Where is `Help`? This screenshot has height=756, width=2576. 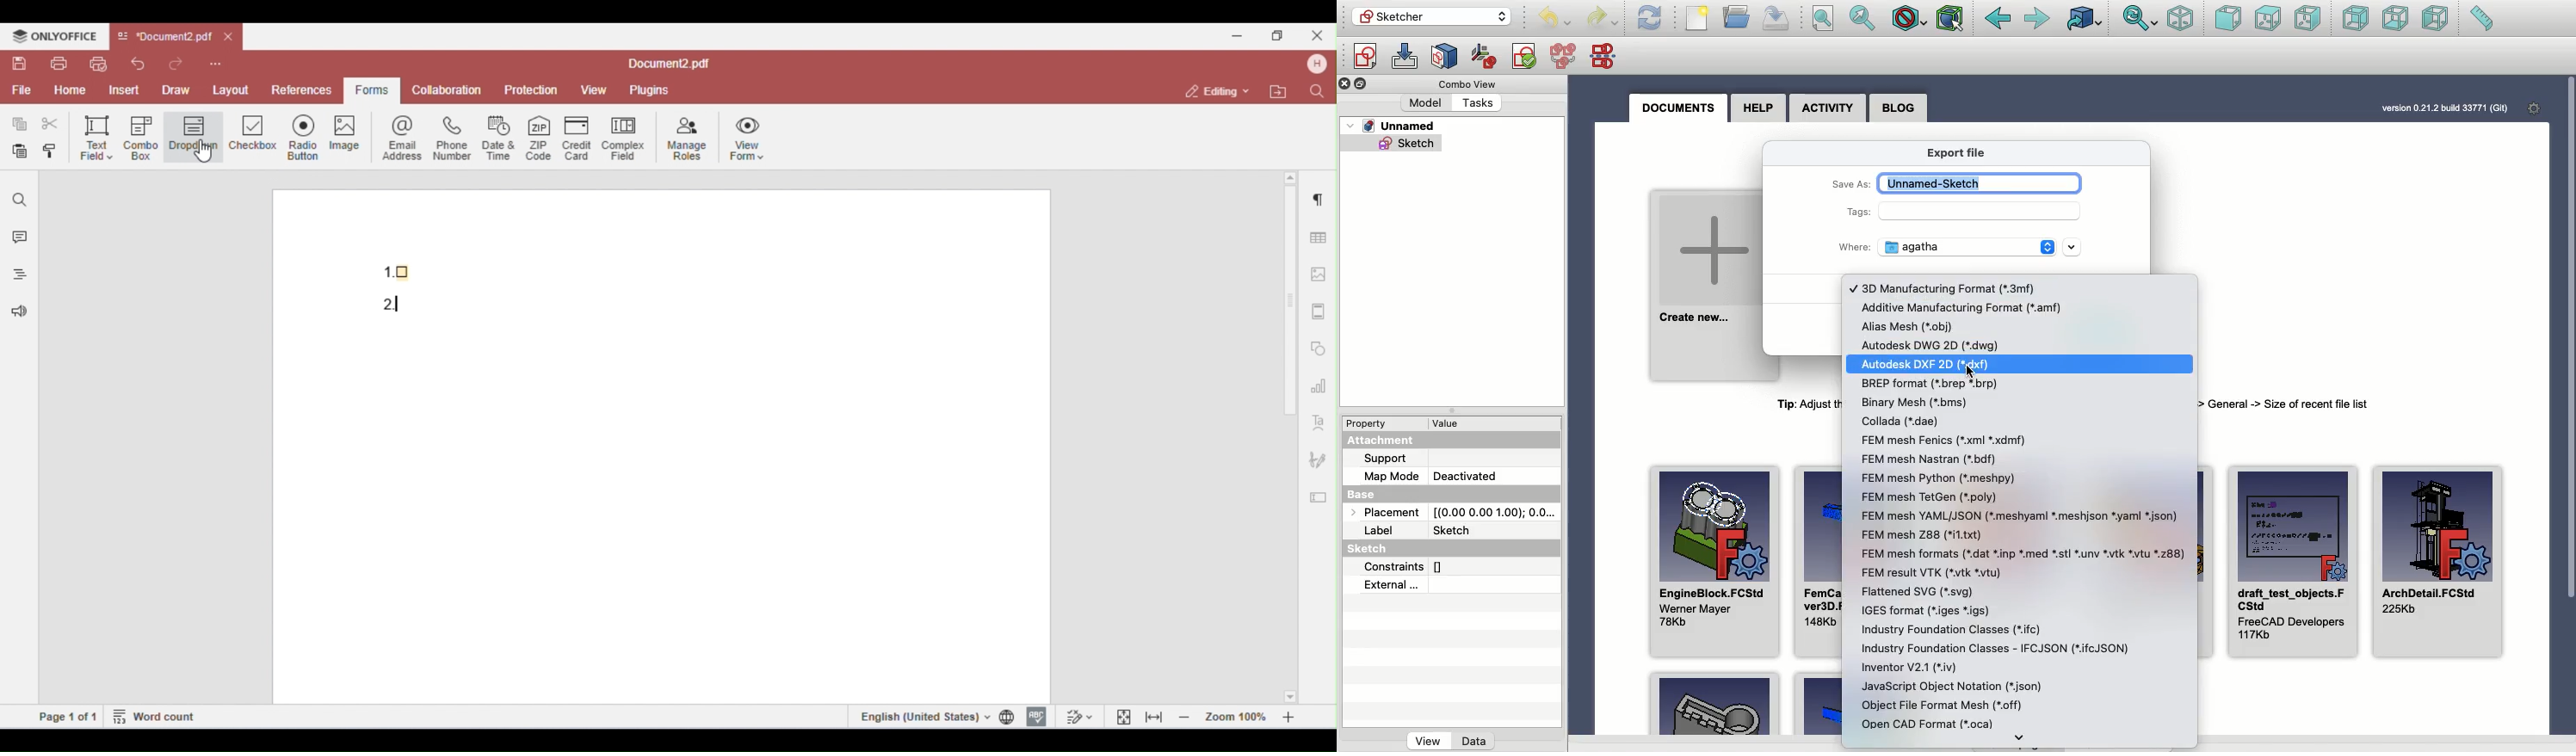
Help is located at coordinates (1759, 107).